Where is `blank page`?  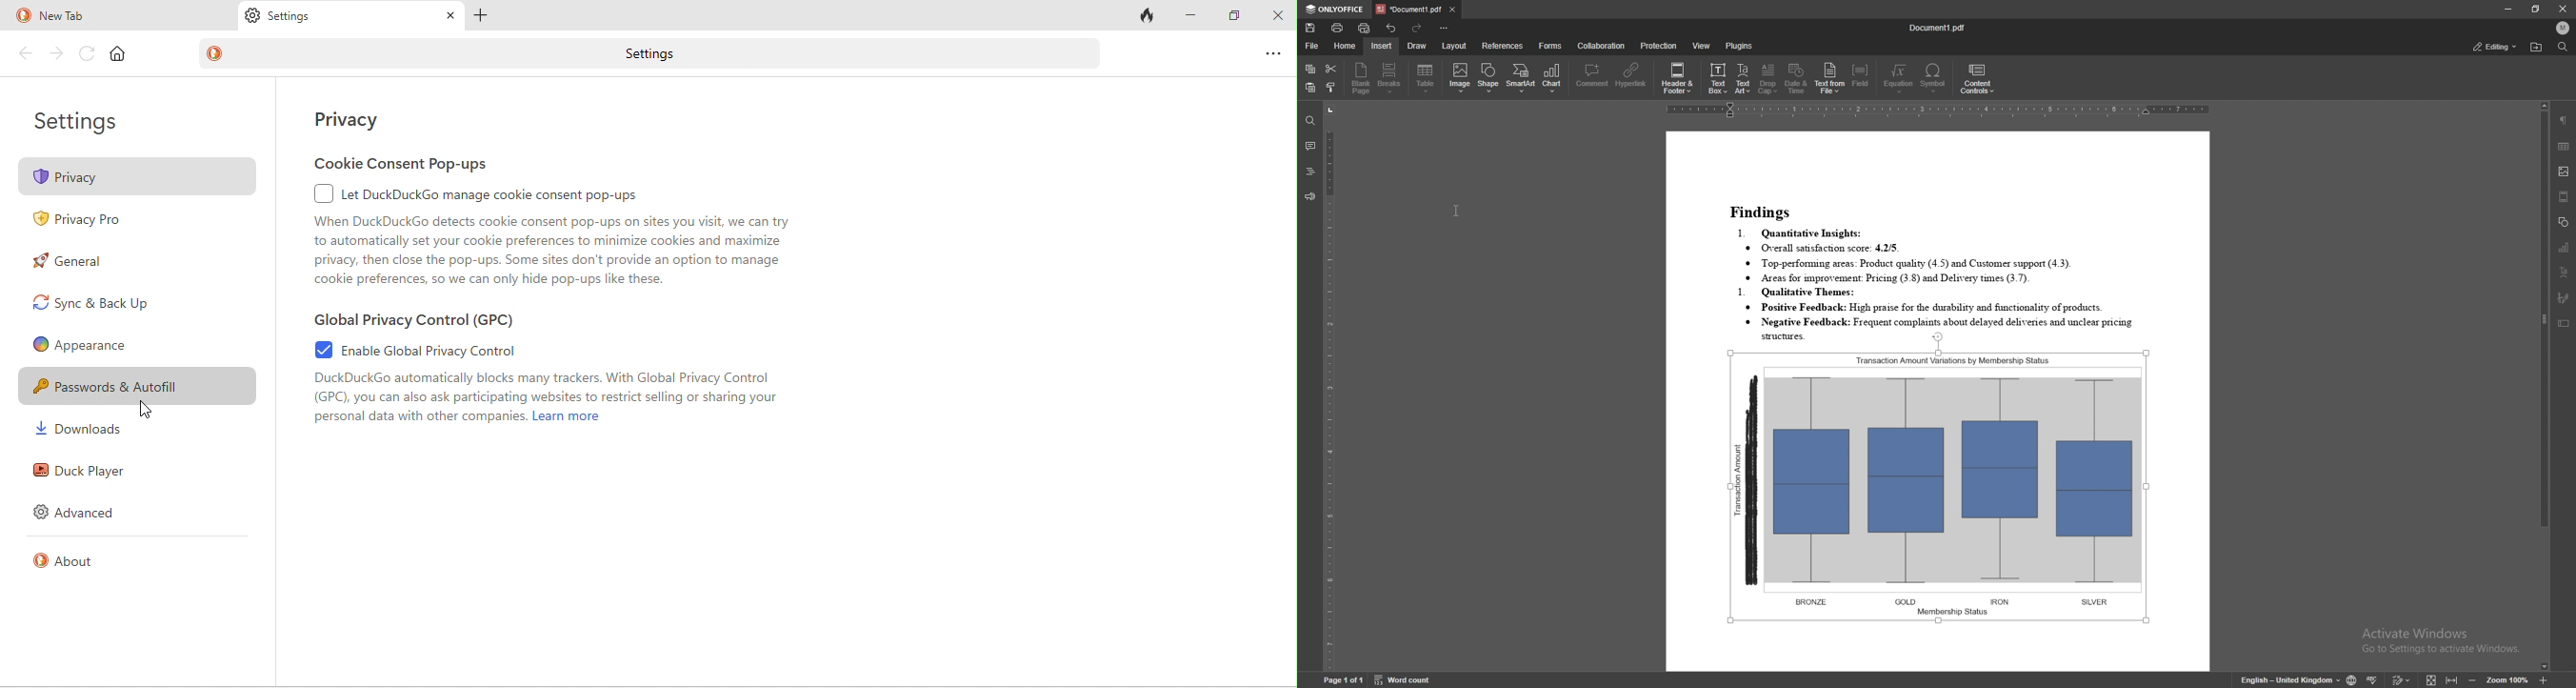
blank page is located at coordinates (1360, 77).